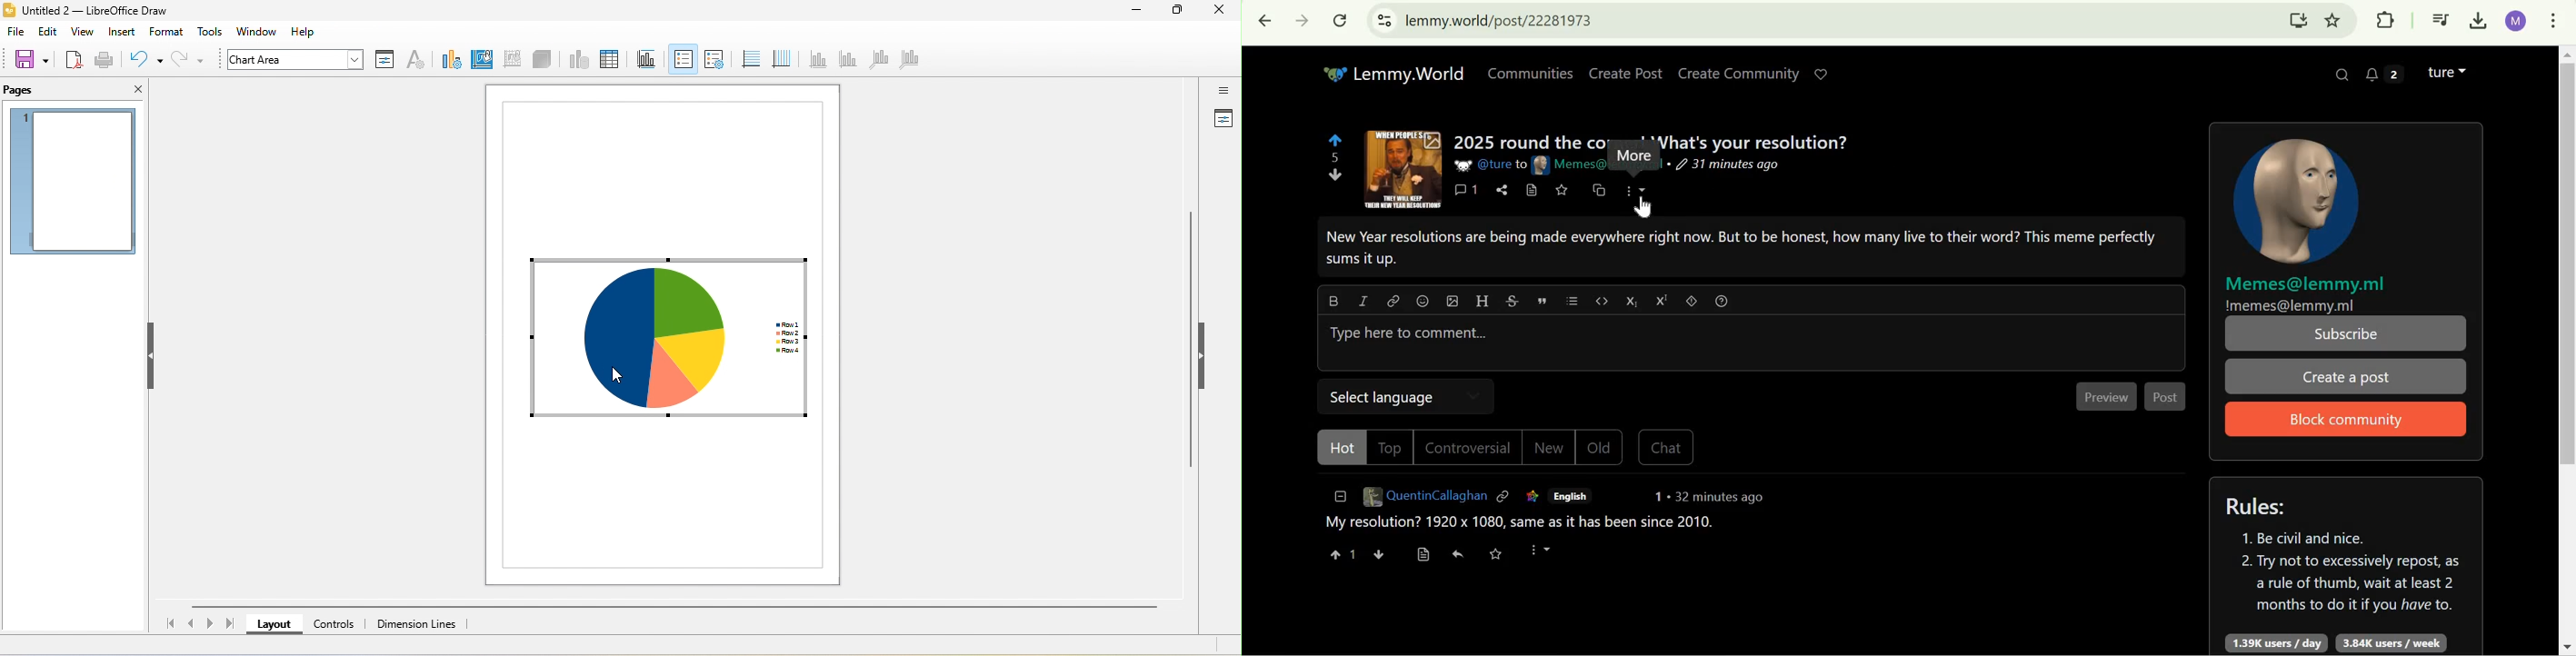 The image size is (2576, 672). Describe the element at coordinates (415, 61) in the screenshot. I see `character` at that location.